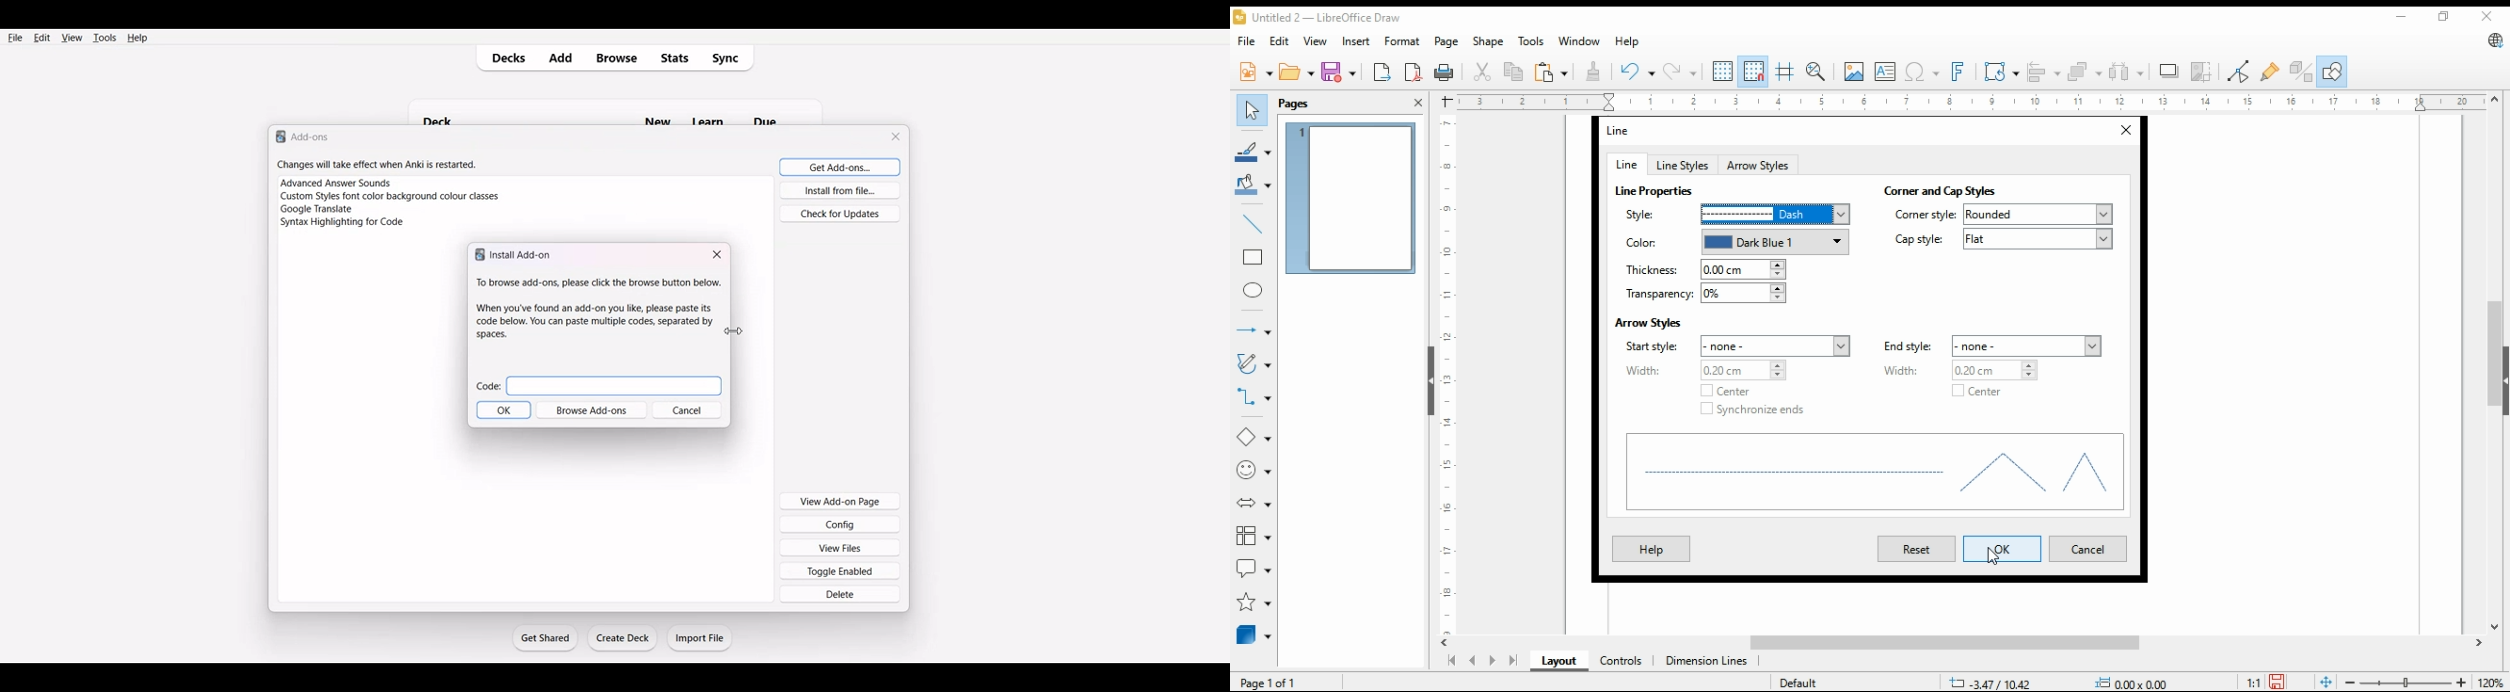  What do you see at coordinates (598, 383) in the screenshot?
I see `Code ` at bounding box center [598, 383].